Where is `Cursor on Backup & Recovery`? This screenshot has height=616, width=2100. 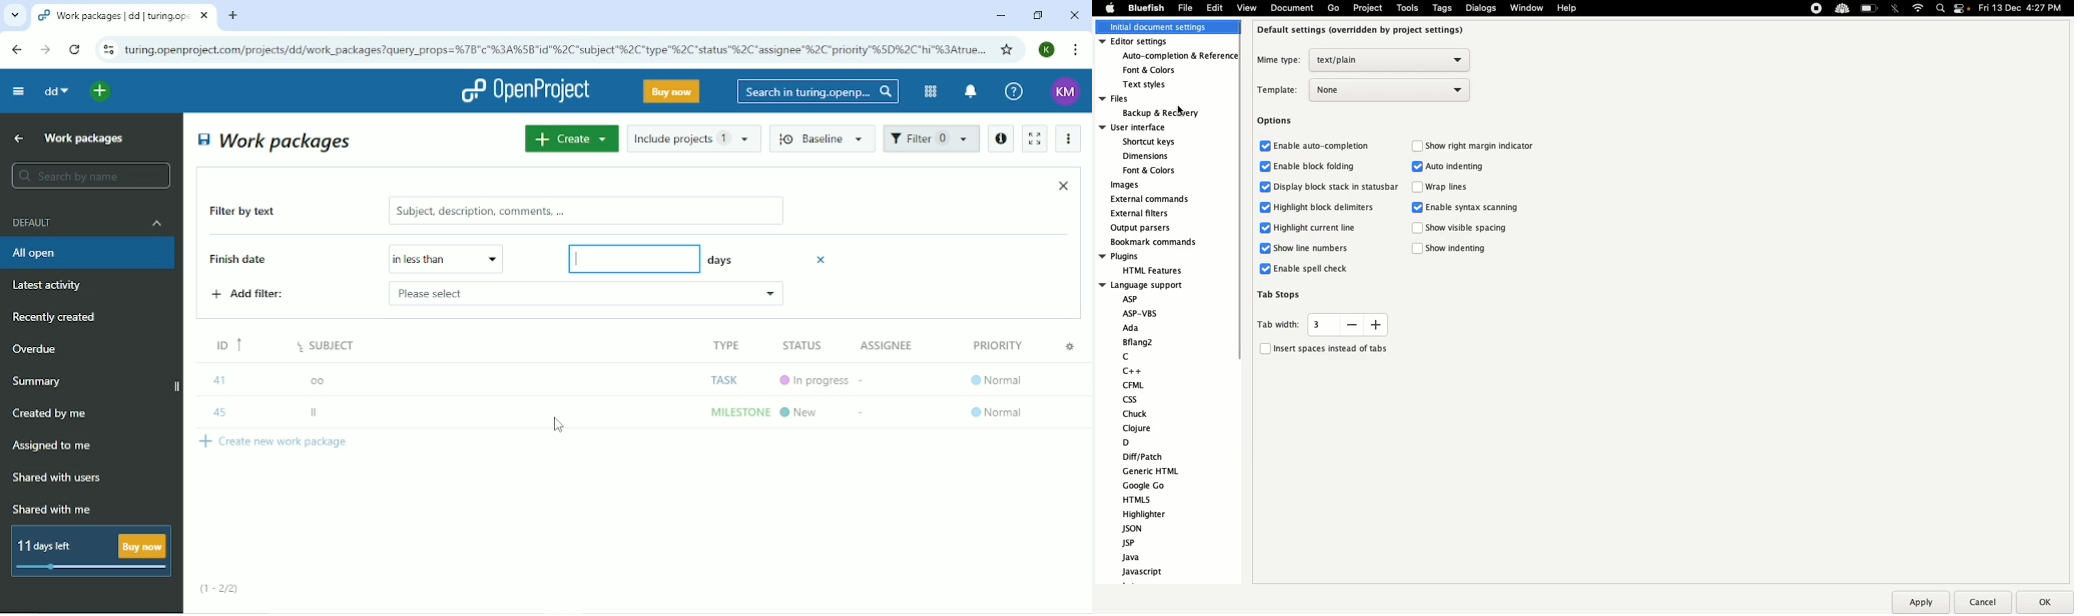 Cursor on Backup & Recovery is located at coordinates (1181, 111).